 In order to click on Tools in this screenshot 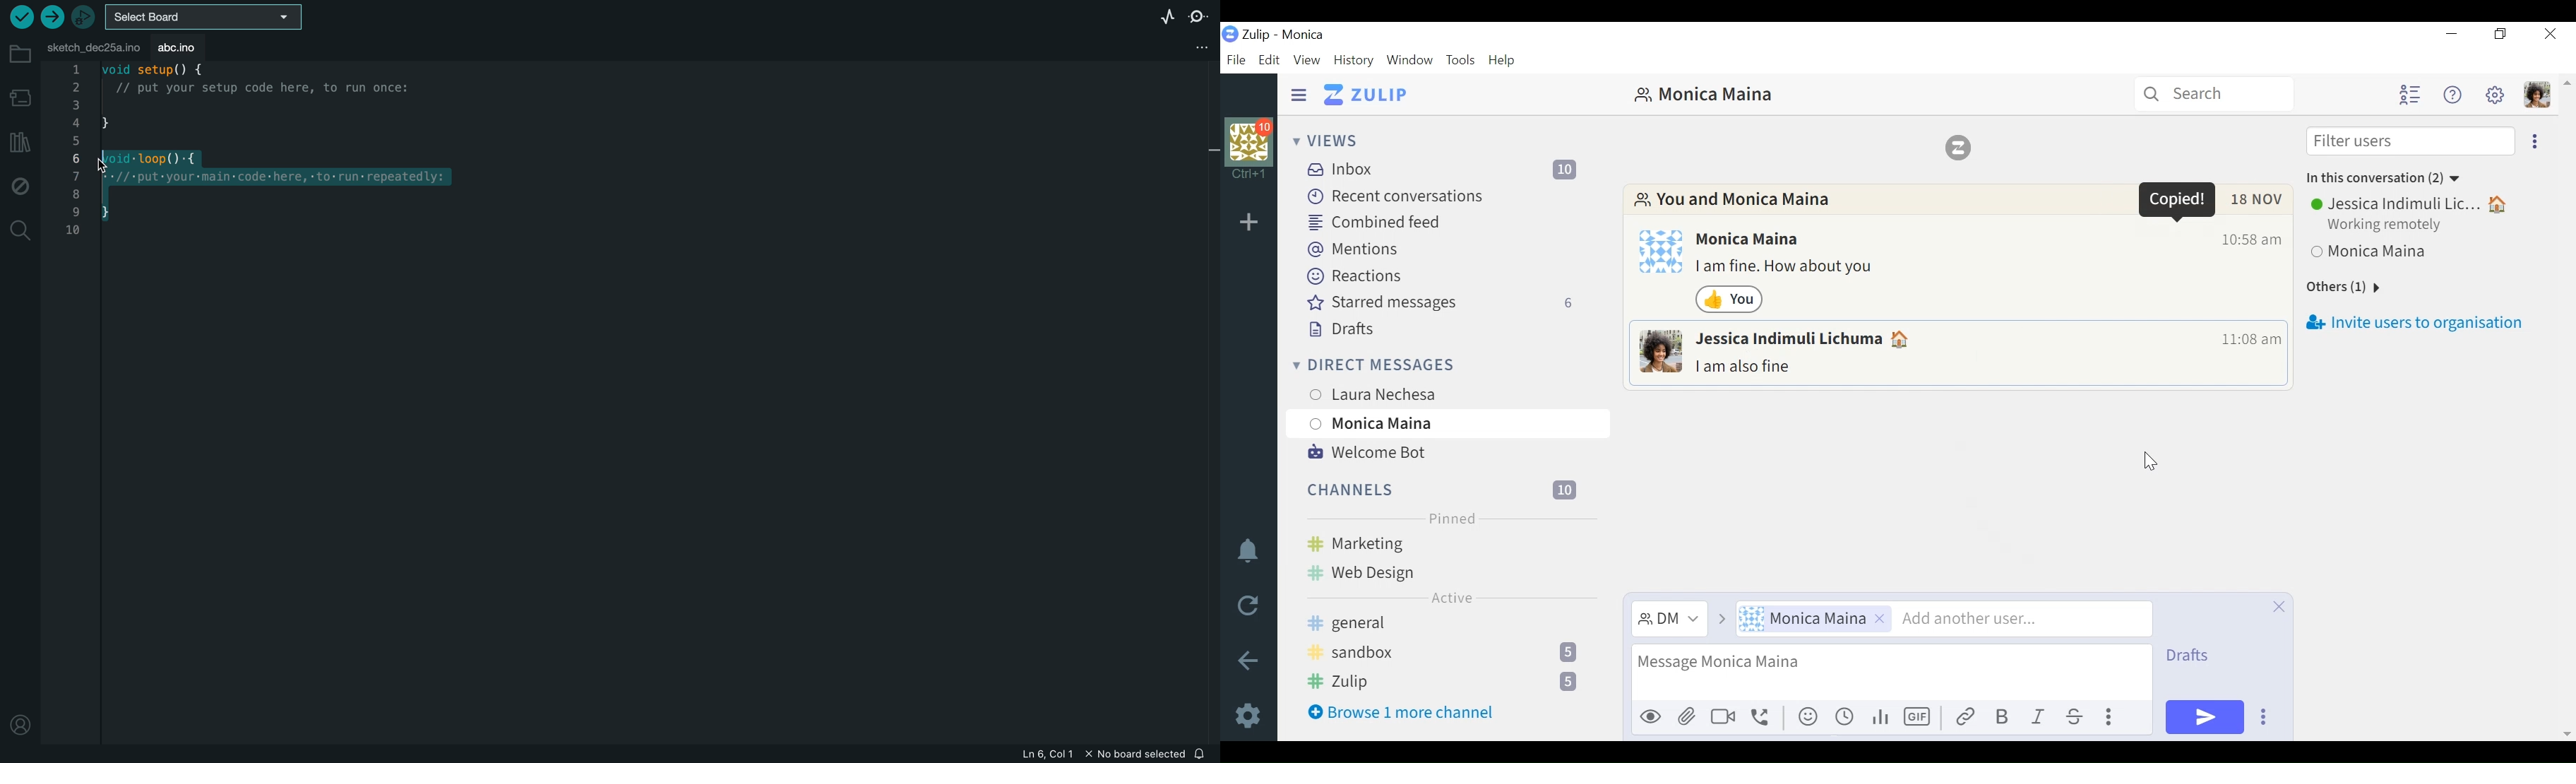, I will do `click(1462, 61)`.